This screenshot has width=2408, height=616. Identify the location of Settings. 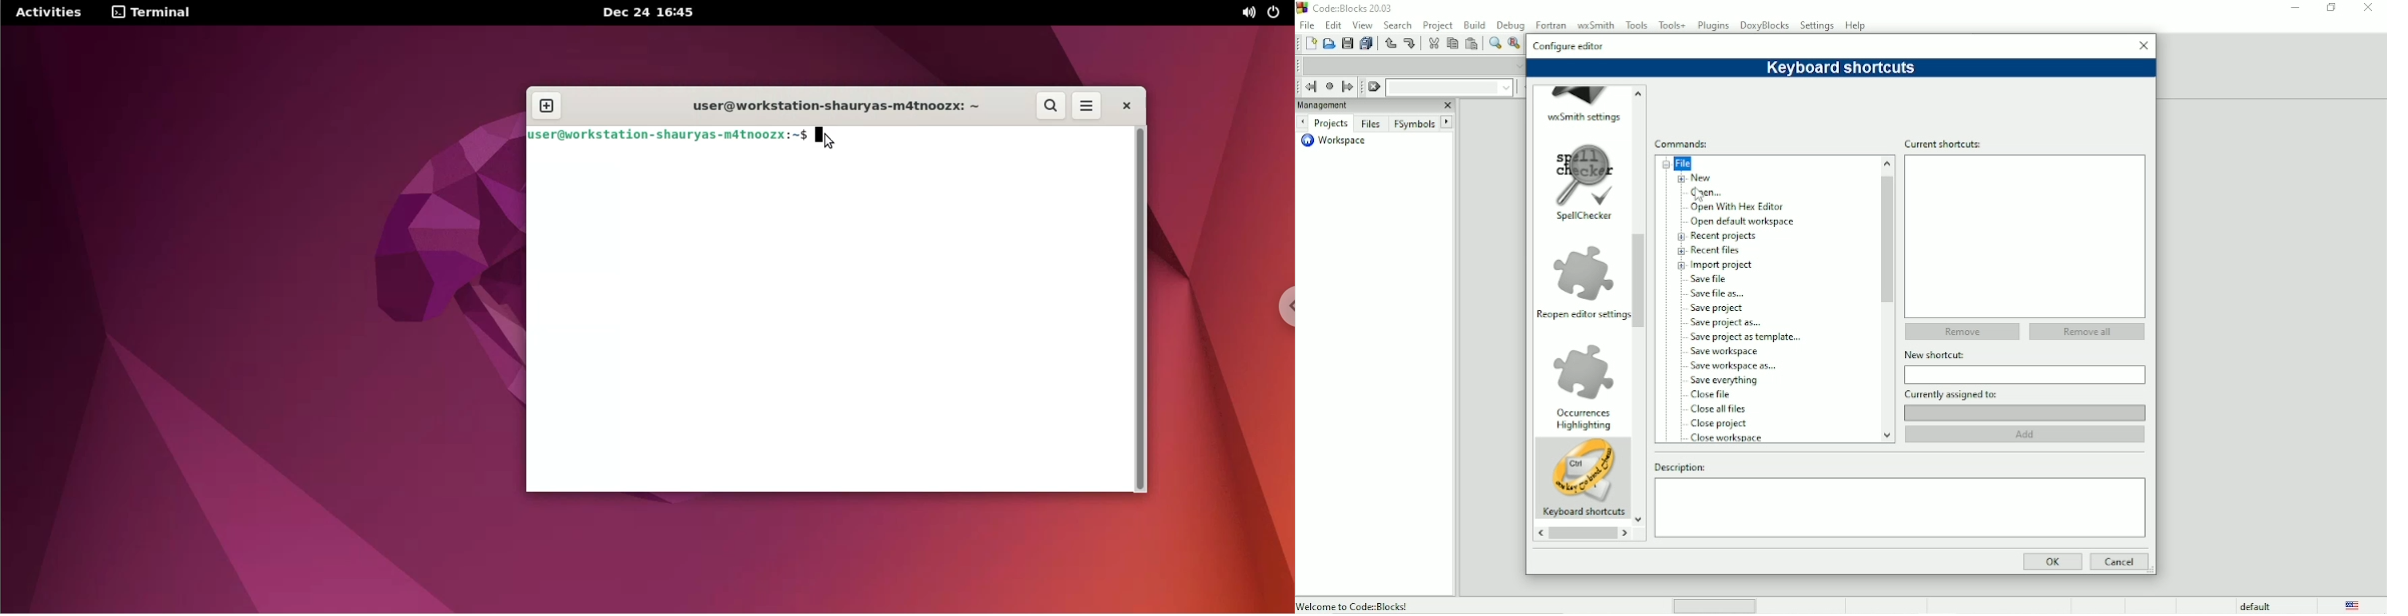
(1818, 25).